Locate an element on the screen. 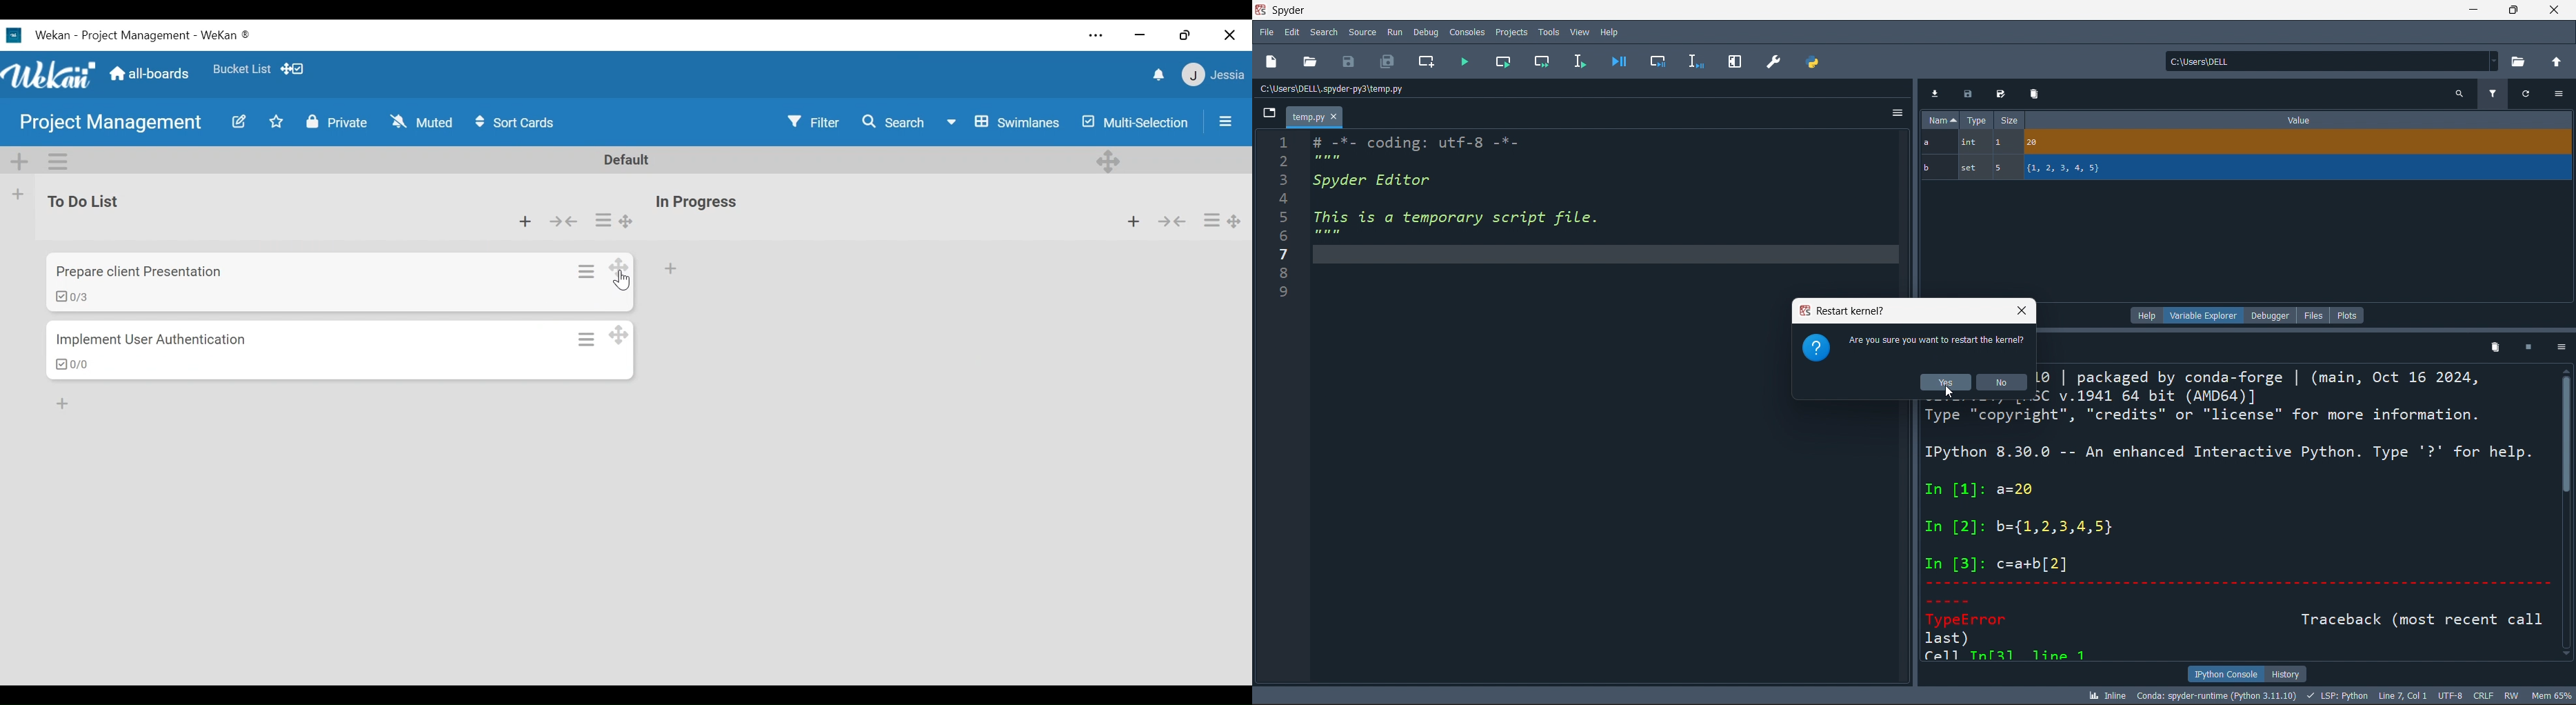 This screenshot has height=728, width=2576. collapse is located at coordinates (1173, 221).